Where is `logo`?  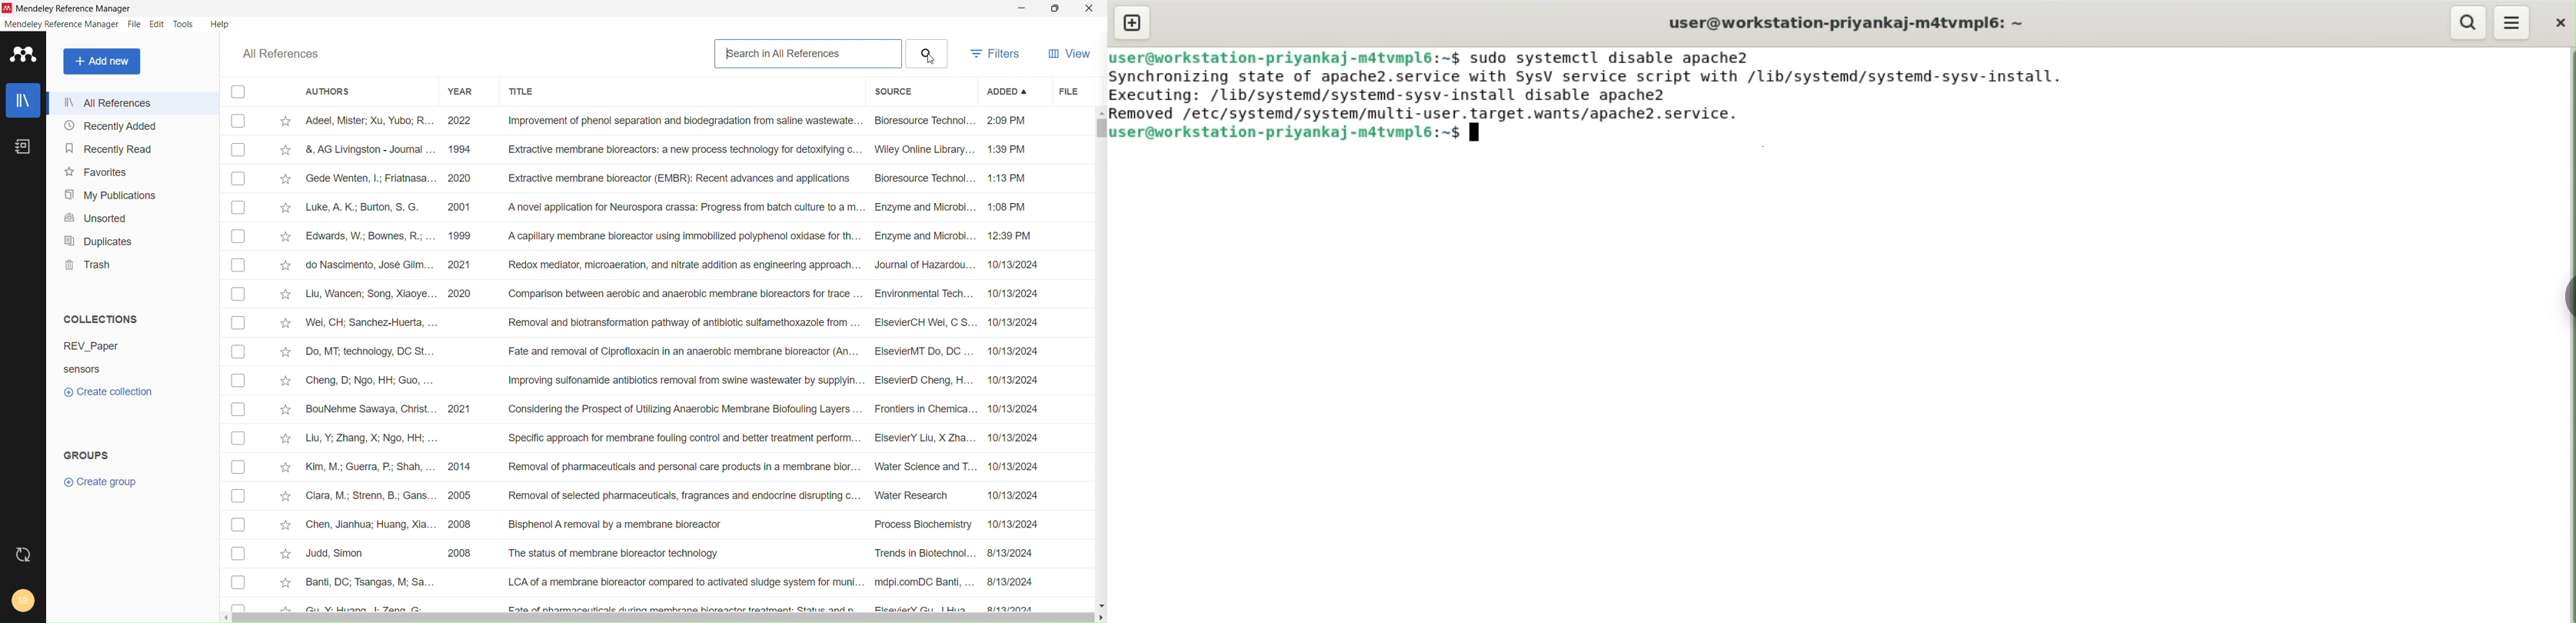 logo is located at coordinates (7, 8).